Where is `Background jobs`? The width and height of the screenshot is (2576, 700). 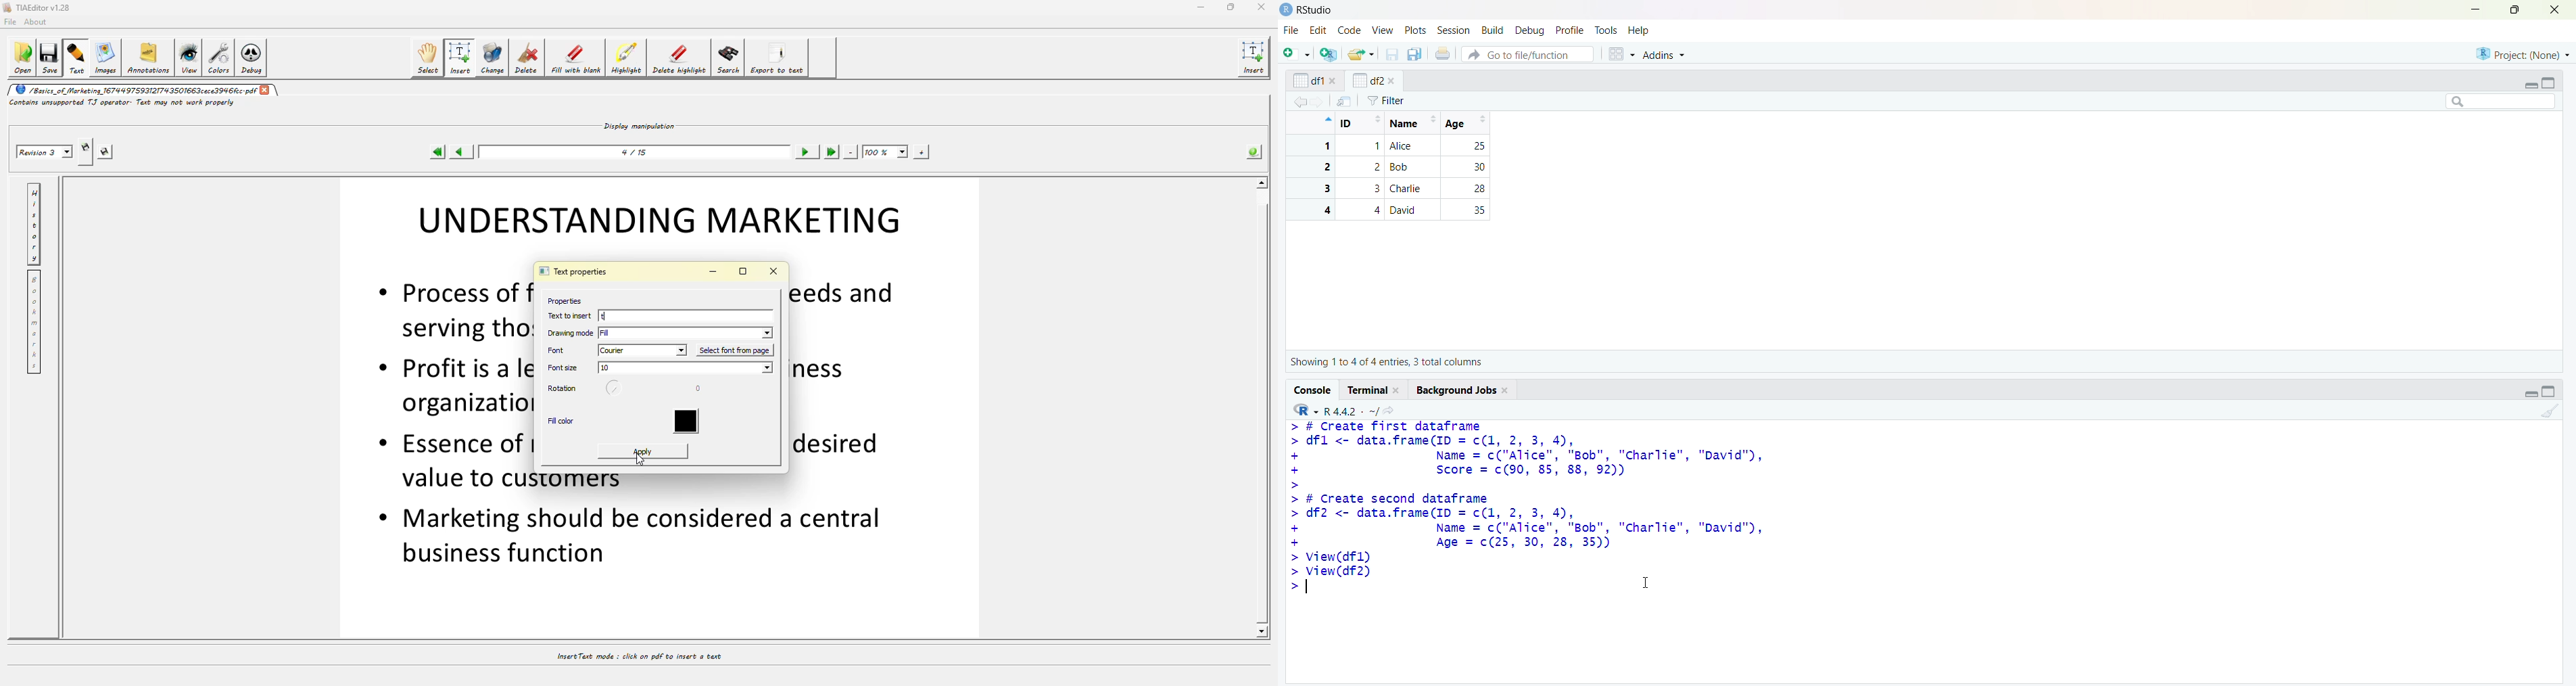
Background jobs is located at coordinates (1456, 390).